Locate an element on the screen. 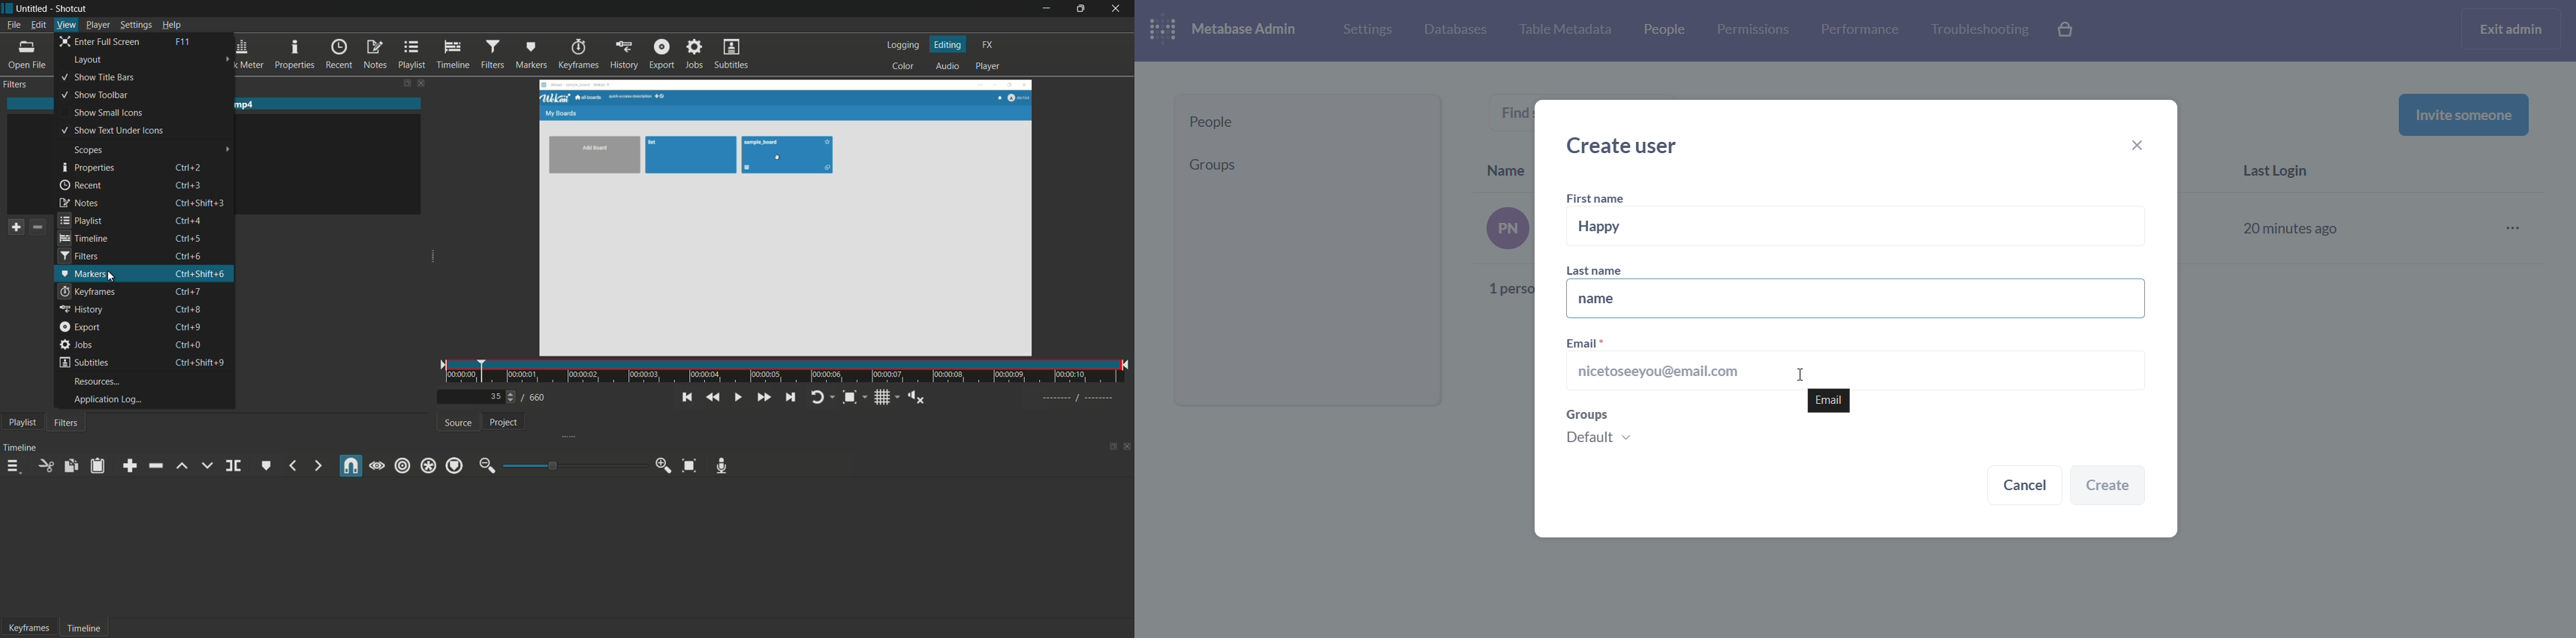 The height and width of the screenshot is (644, 2576). people is located at coordinates (1662, 32).